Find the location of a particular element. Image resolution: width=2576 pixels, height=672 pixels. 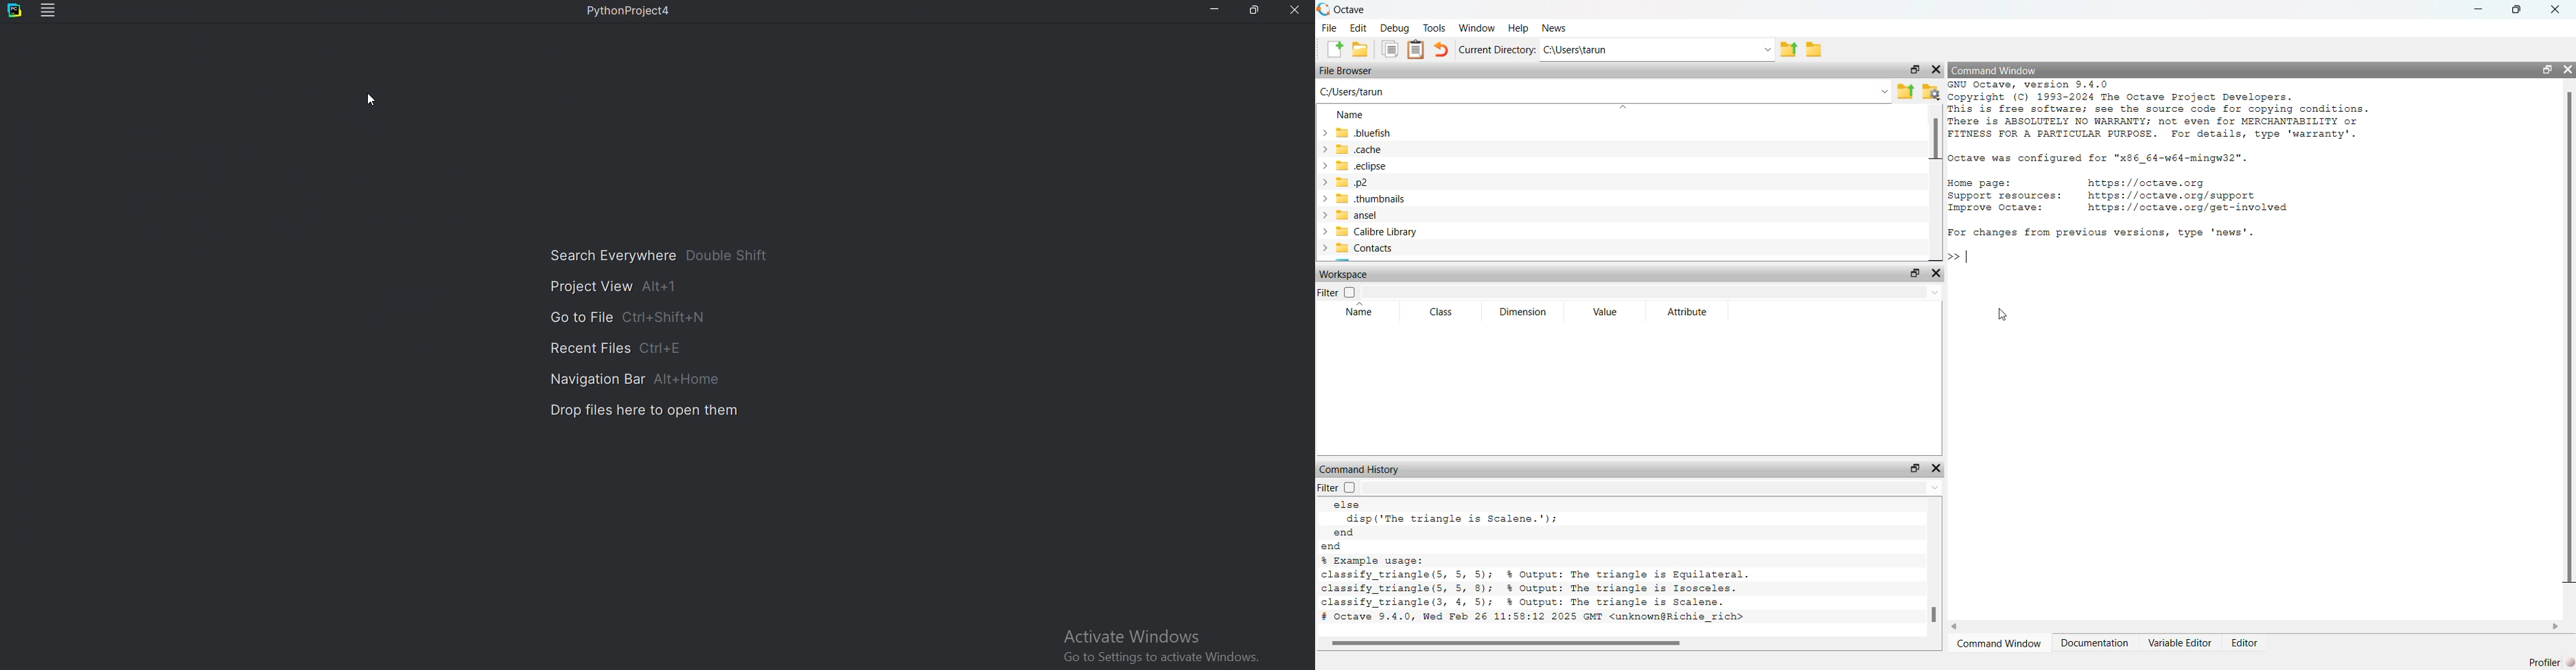

close is located at coordinates (2557, 9).